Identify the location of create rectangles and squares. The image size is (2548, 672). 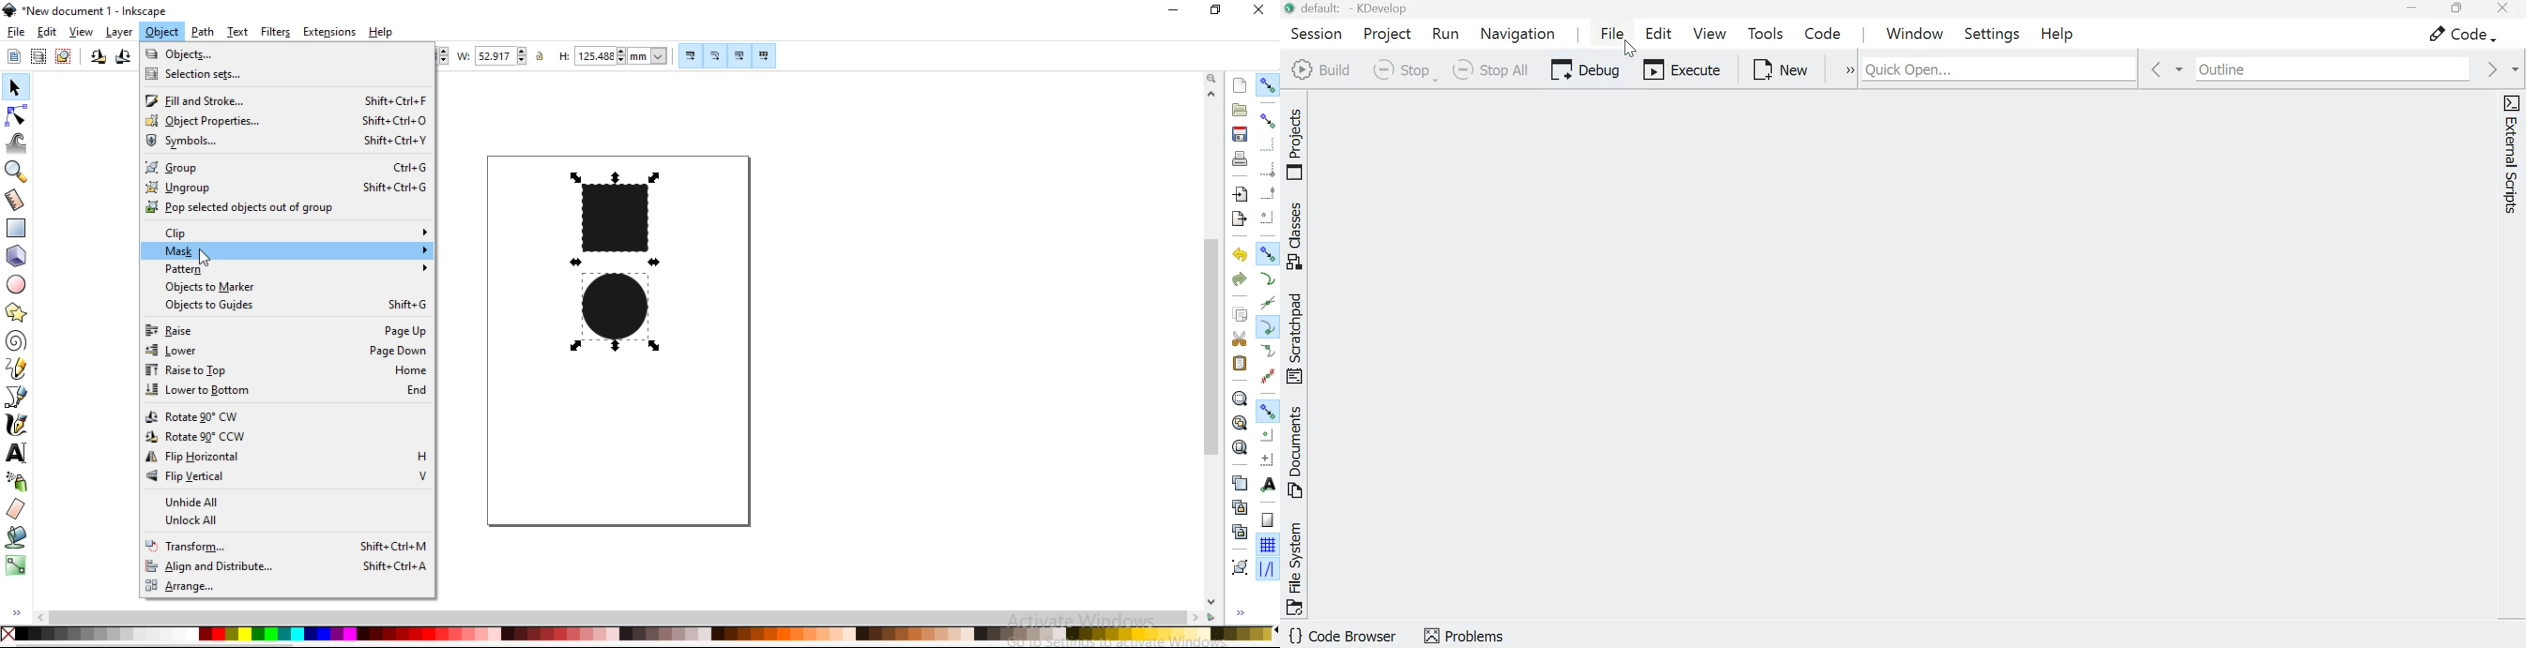
(16, 228).